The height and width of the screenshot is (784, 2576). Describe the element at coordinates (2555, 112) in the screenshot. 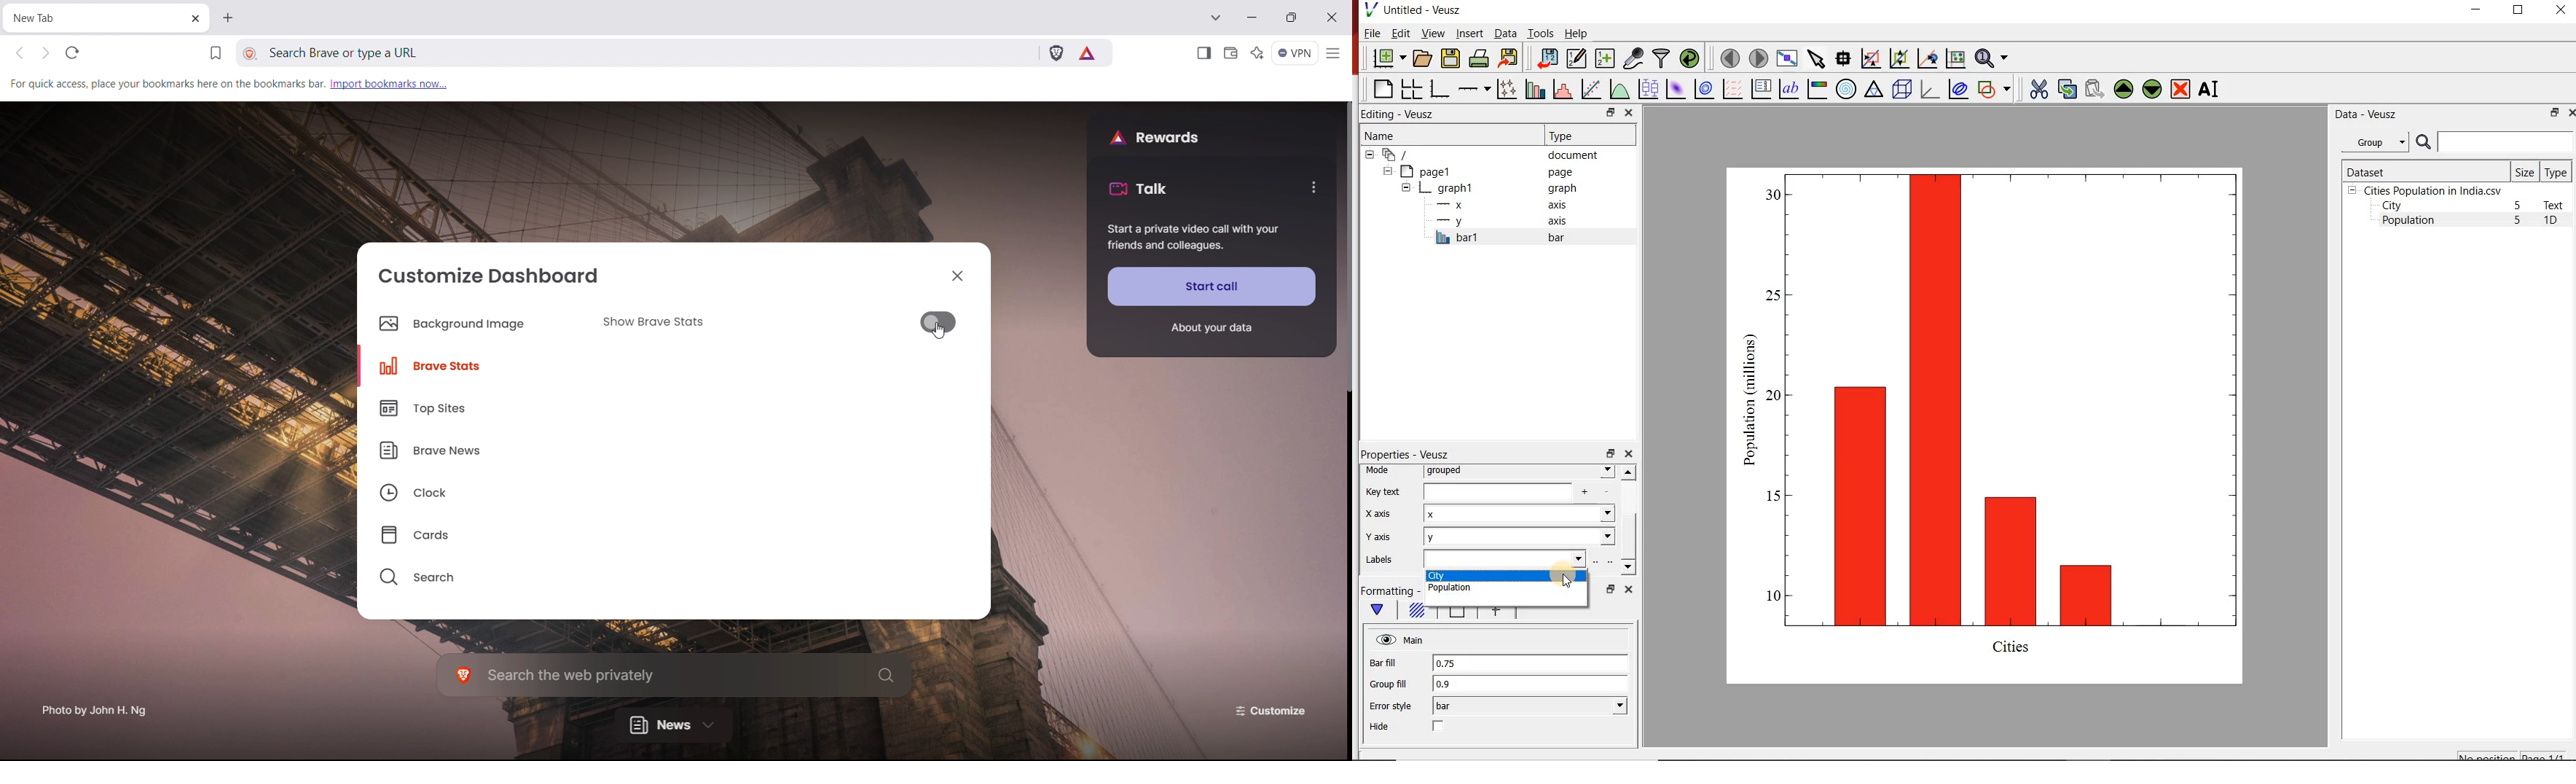

I see `restore` at that location.